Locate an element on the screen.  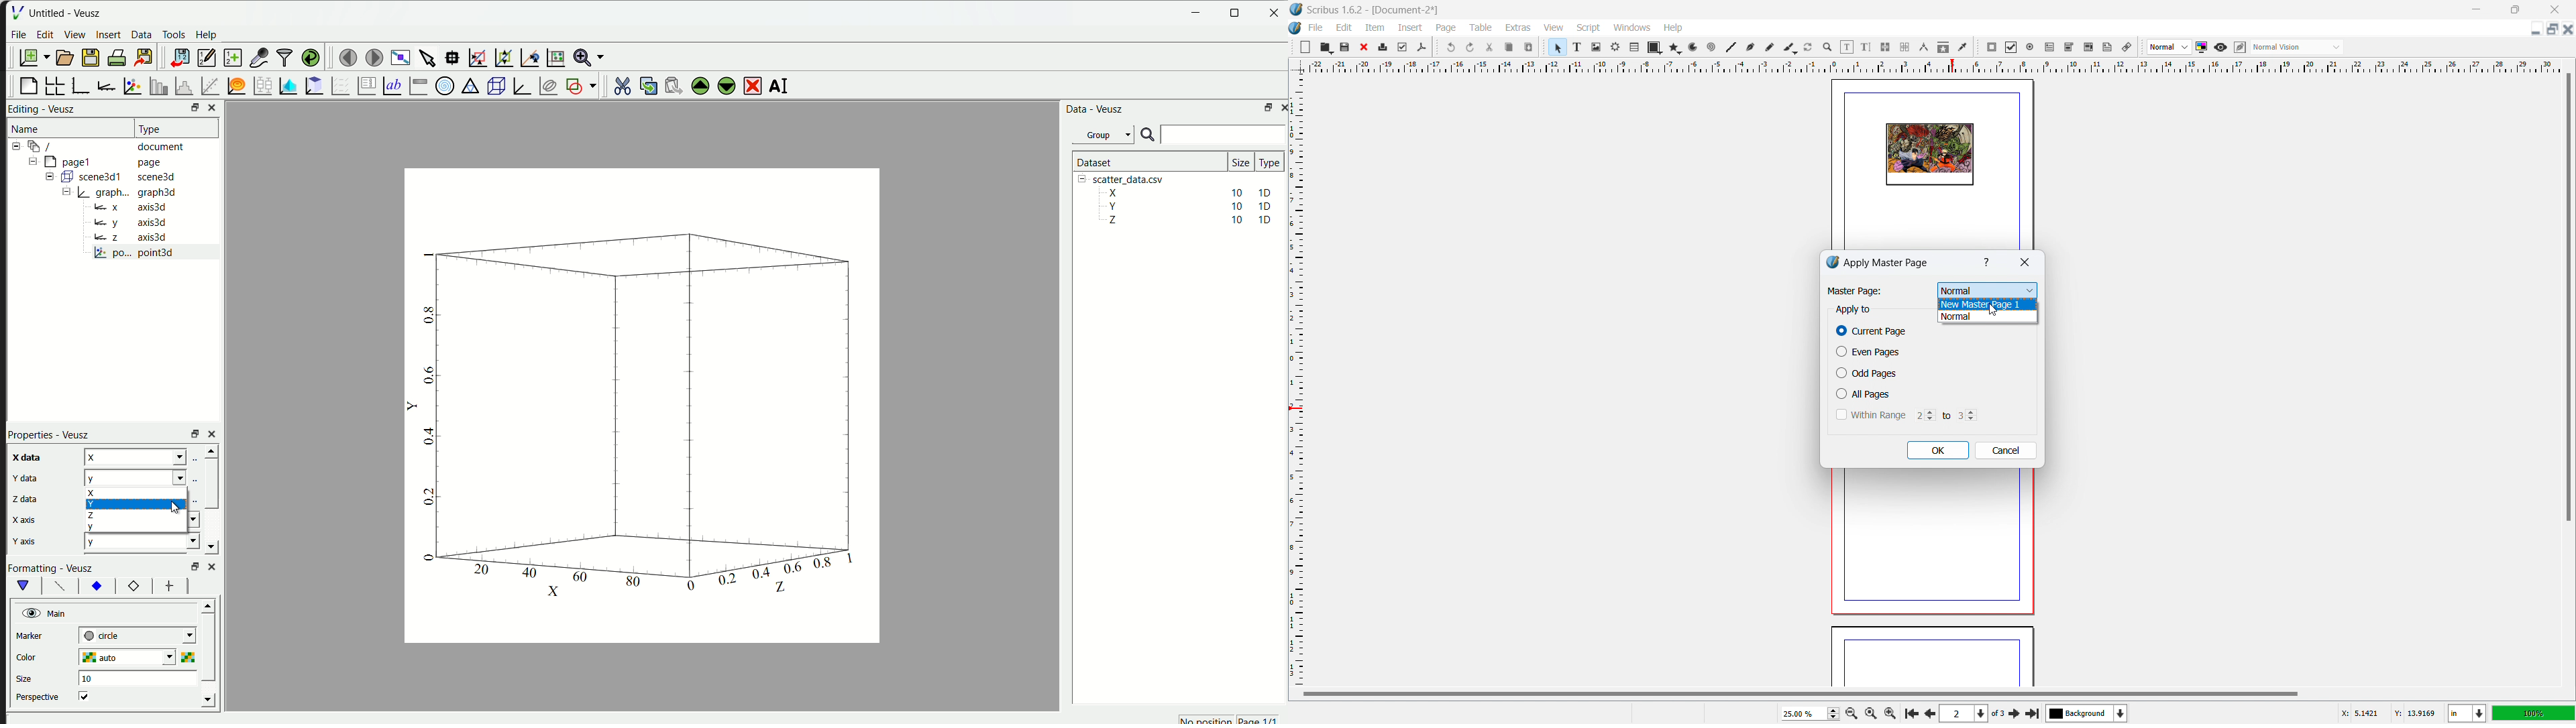
edit is located at coordinates (1344, 27).